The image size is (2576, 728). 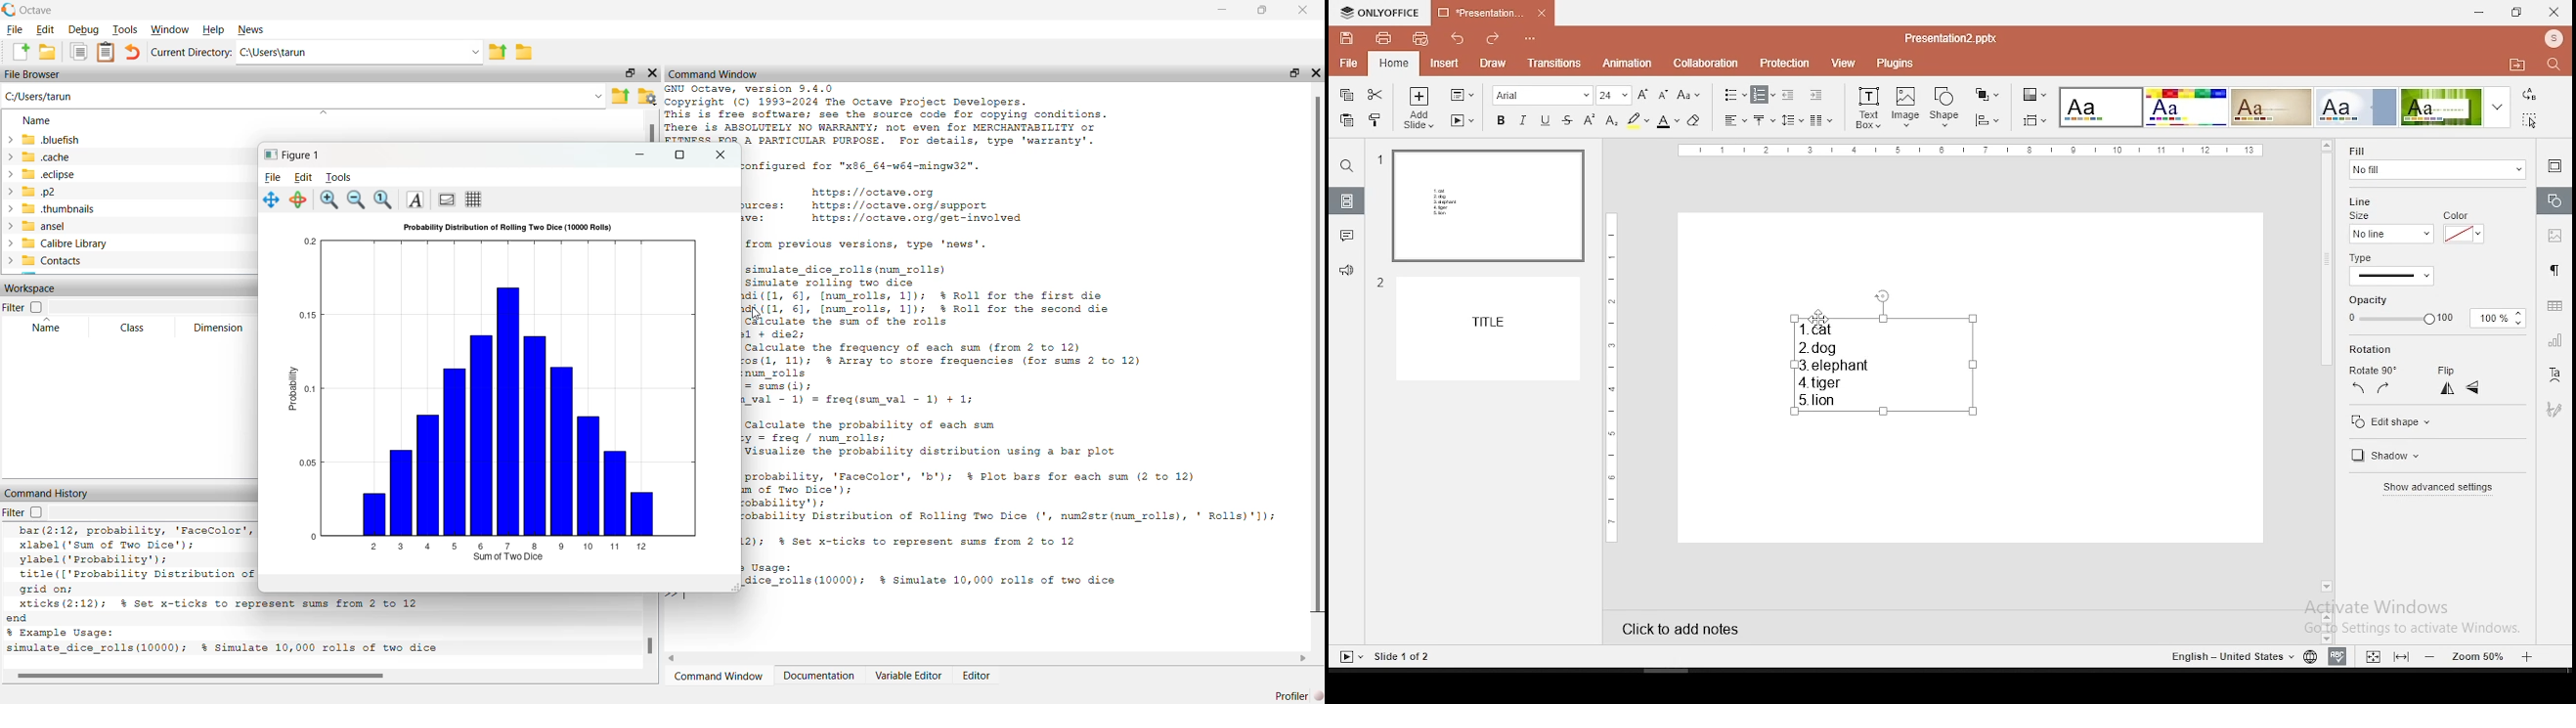 I want to click on flip, so click(x=2449, y=367).